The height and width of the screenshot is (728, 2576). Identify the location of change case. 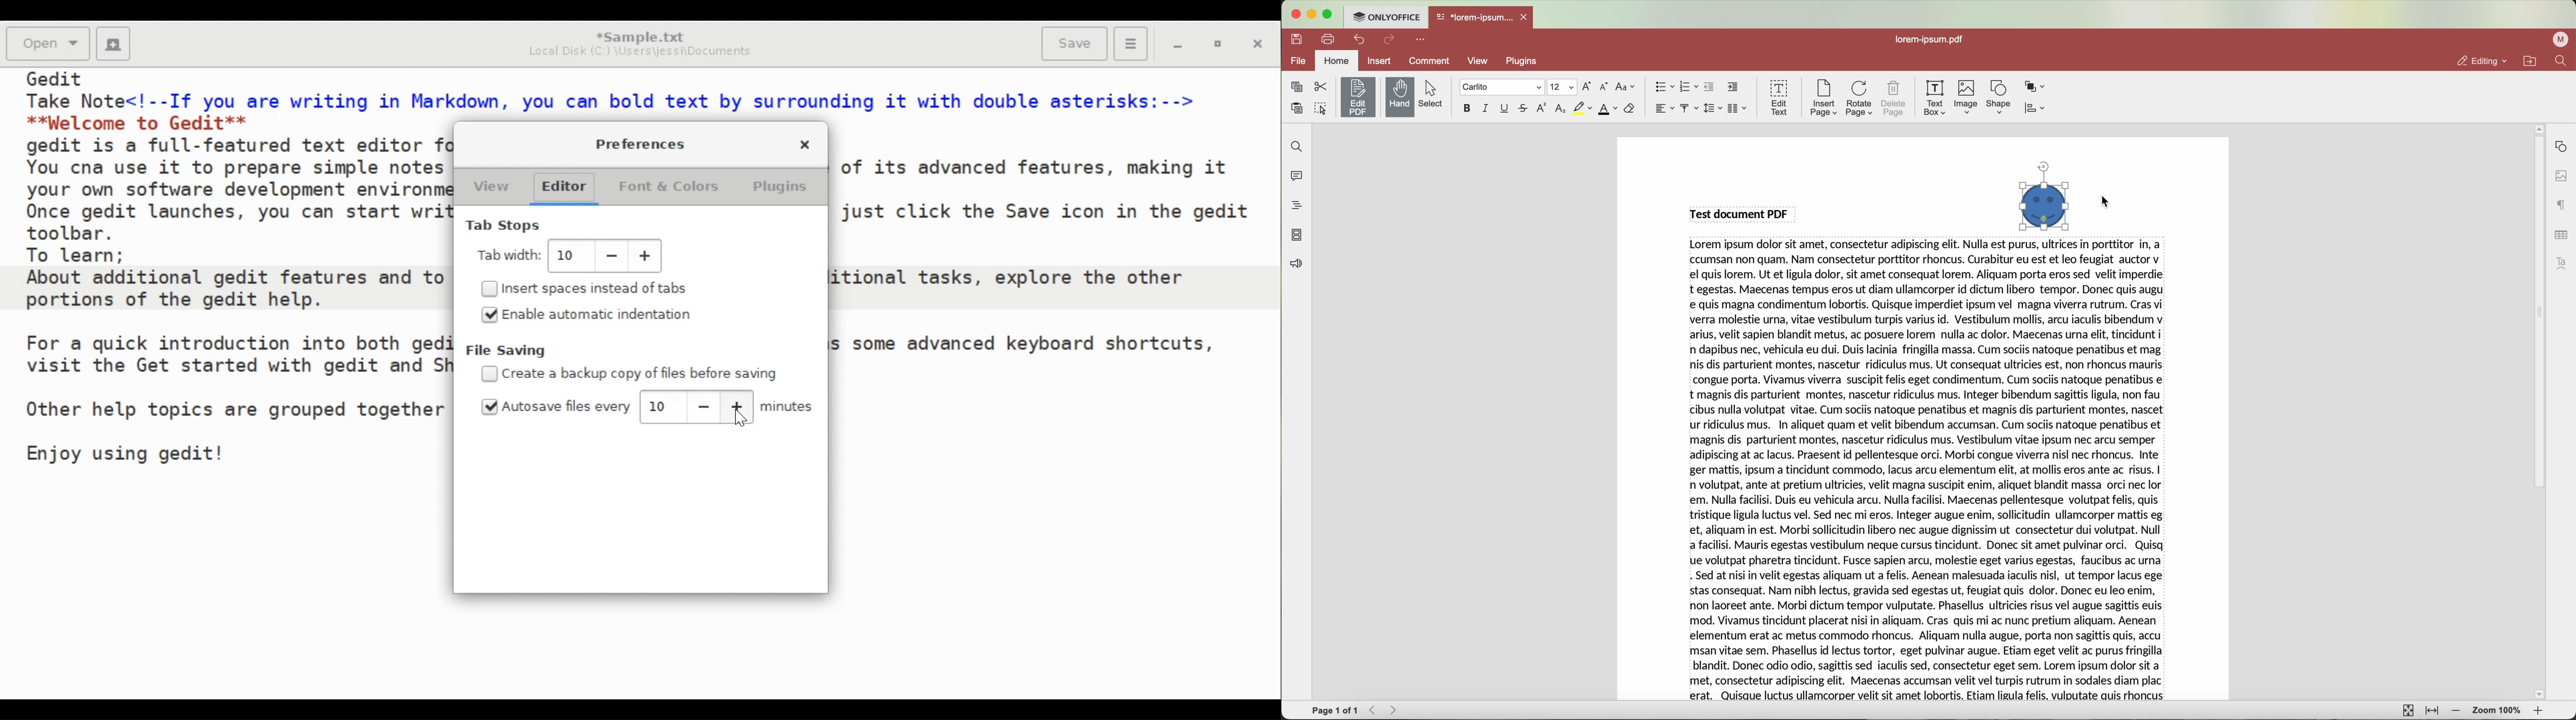
(1625, 86).